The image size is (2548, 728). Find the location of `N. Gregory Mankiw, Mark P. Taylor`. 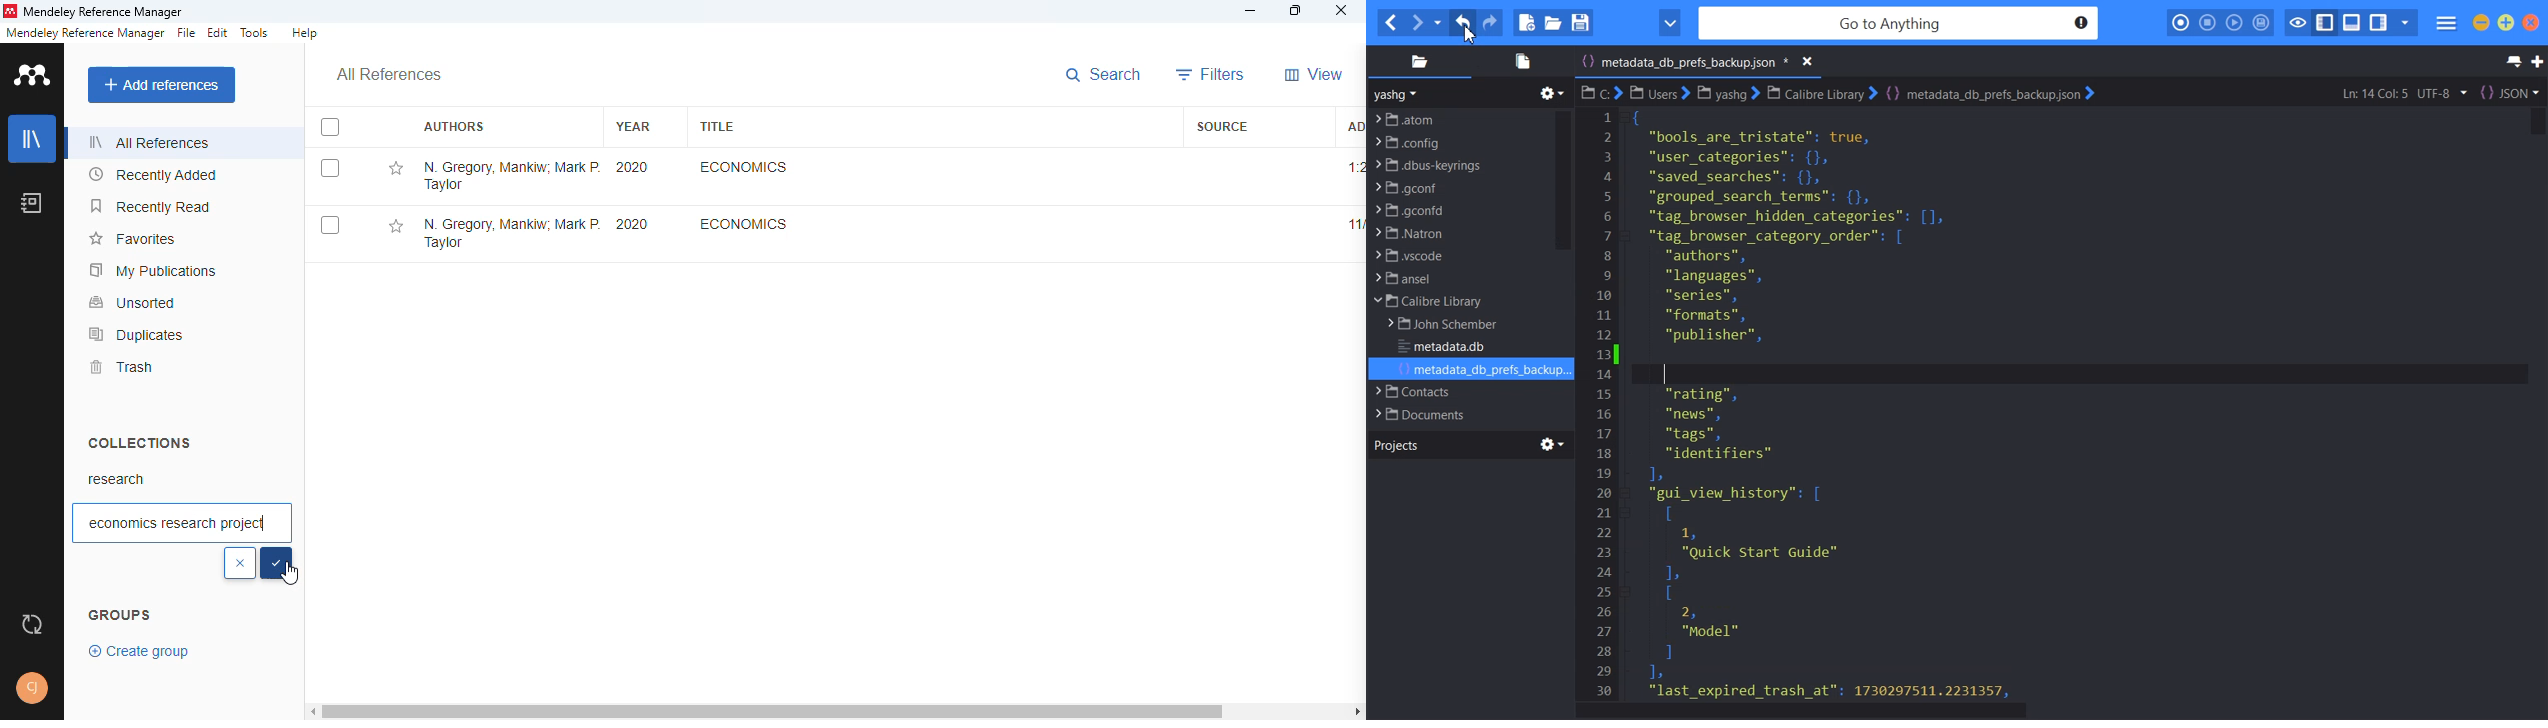

N. Gregory Mankiw, Mark P. Taylor is located at coordinates (511, 175).